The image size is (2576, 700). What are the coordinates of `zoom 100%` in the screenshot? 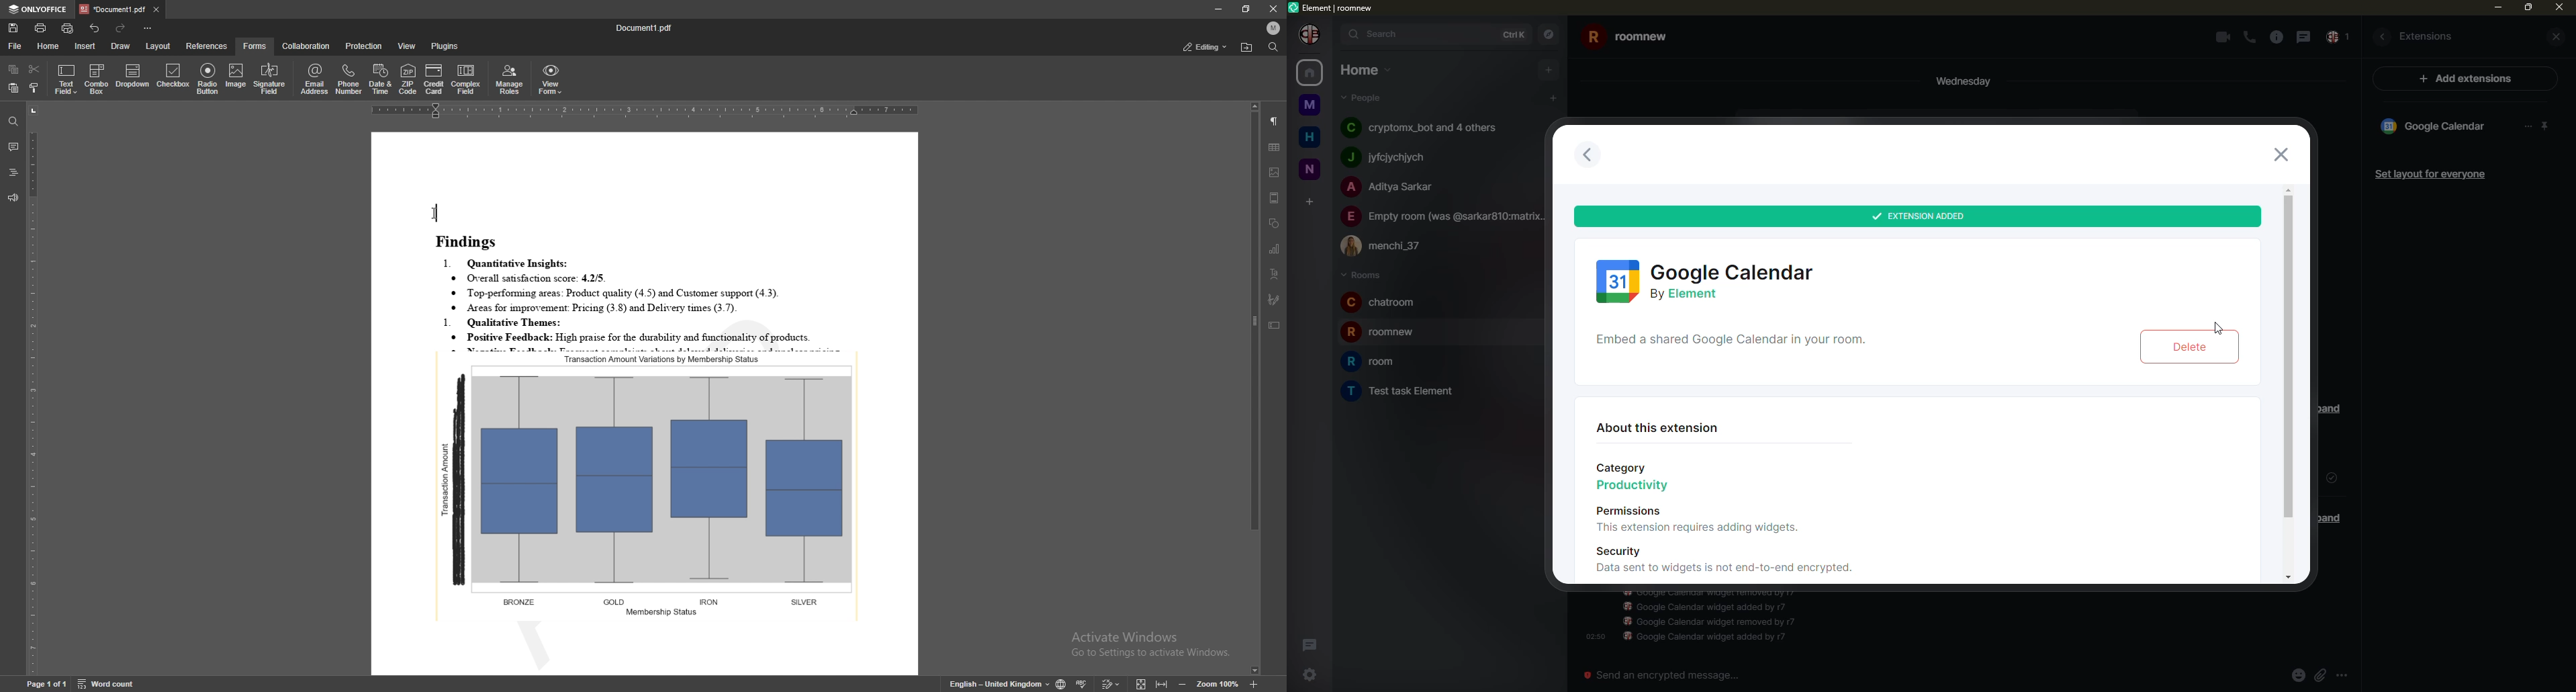 It's located at (1219, 685).